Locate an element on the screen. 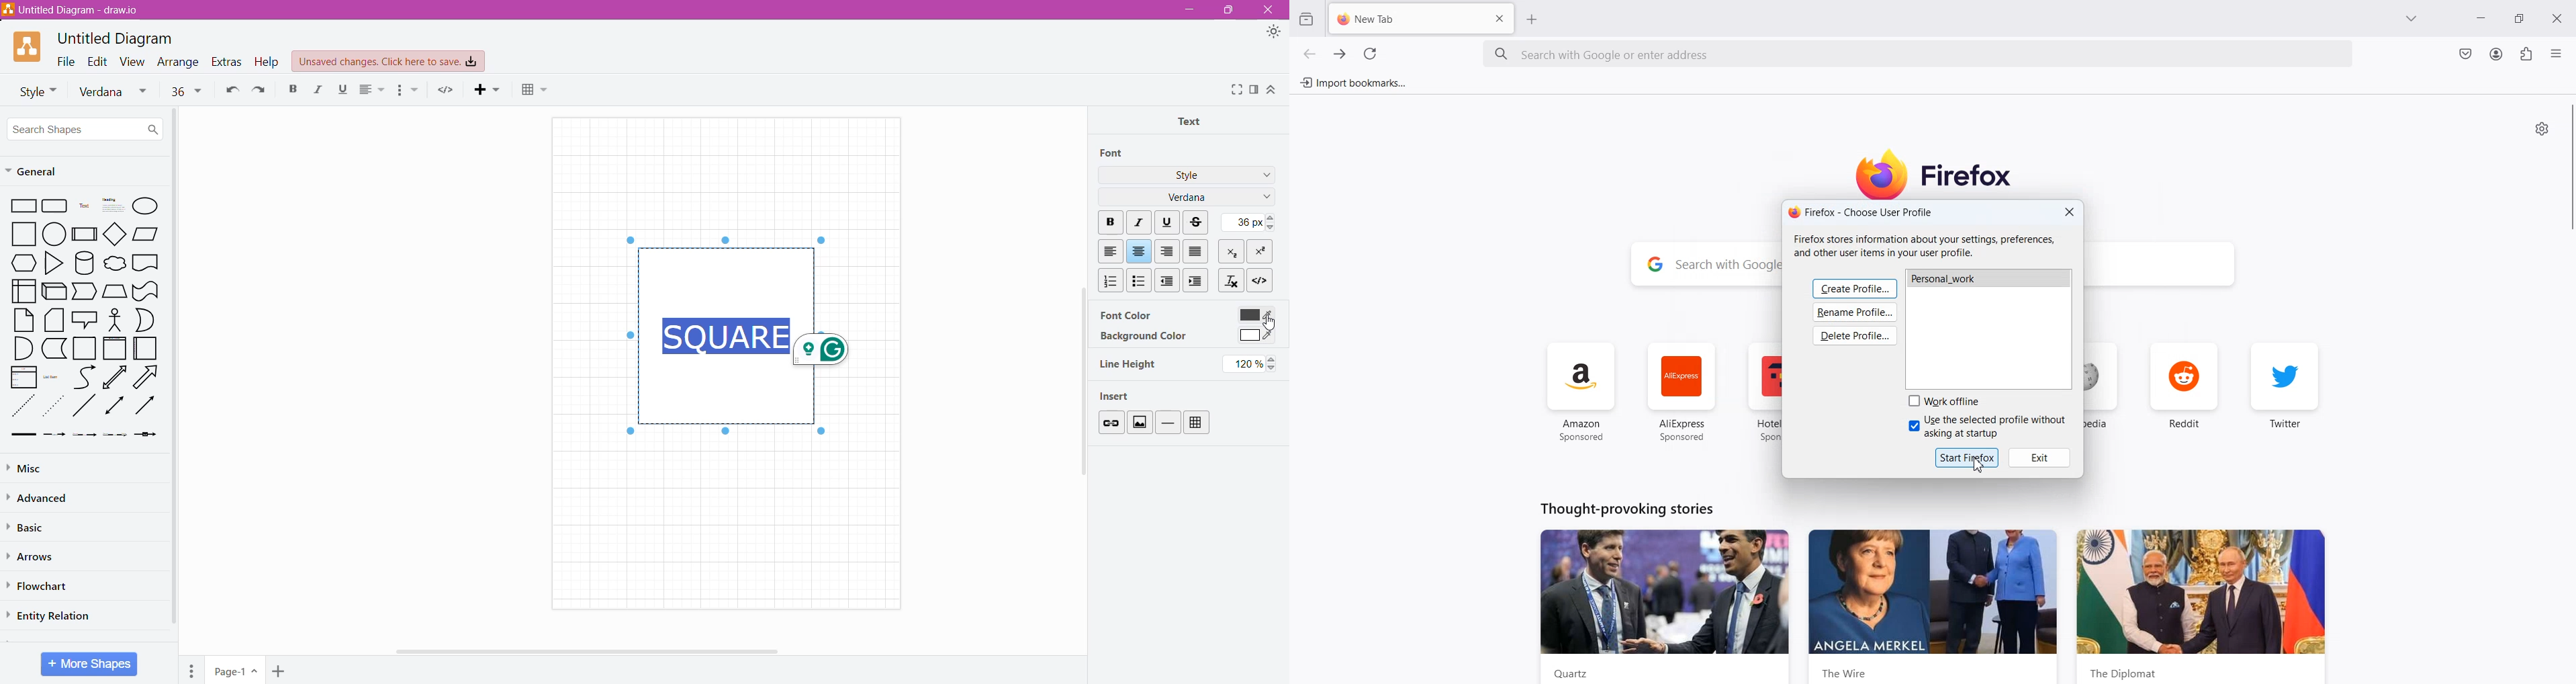 Image resolution: width=2576 pixels, height=700 pixels. Dashed Arrow  is located at coordinates (54, 433).